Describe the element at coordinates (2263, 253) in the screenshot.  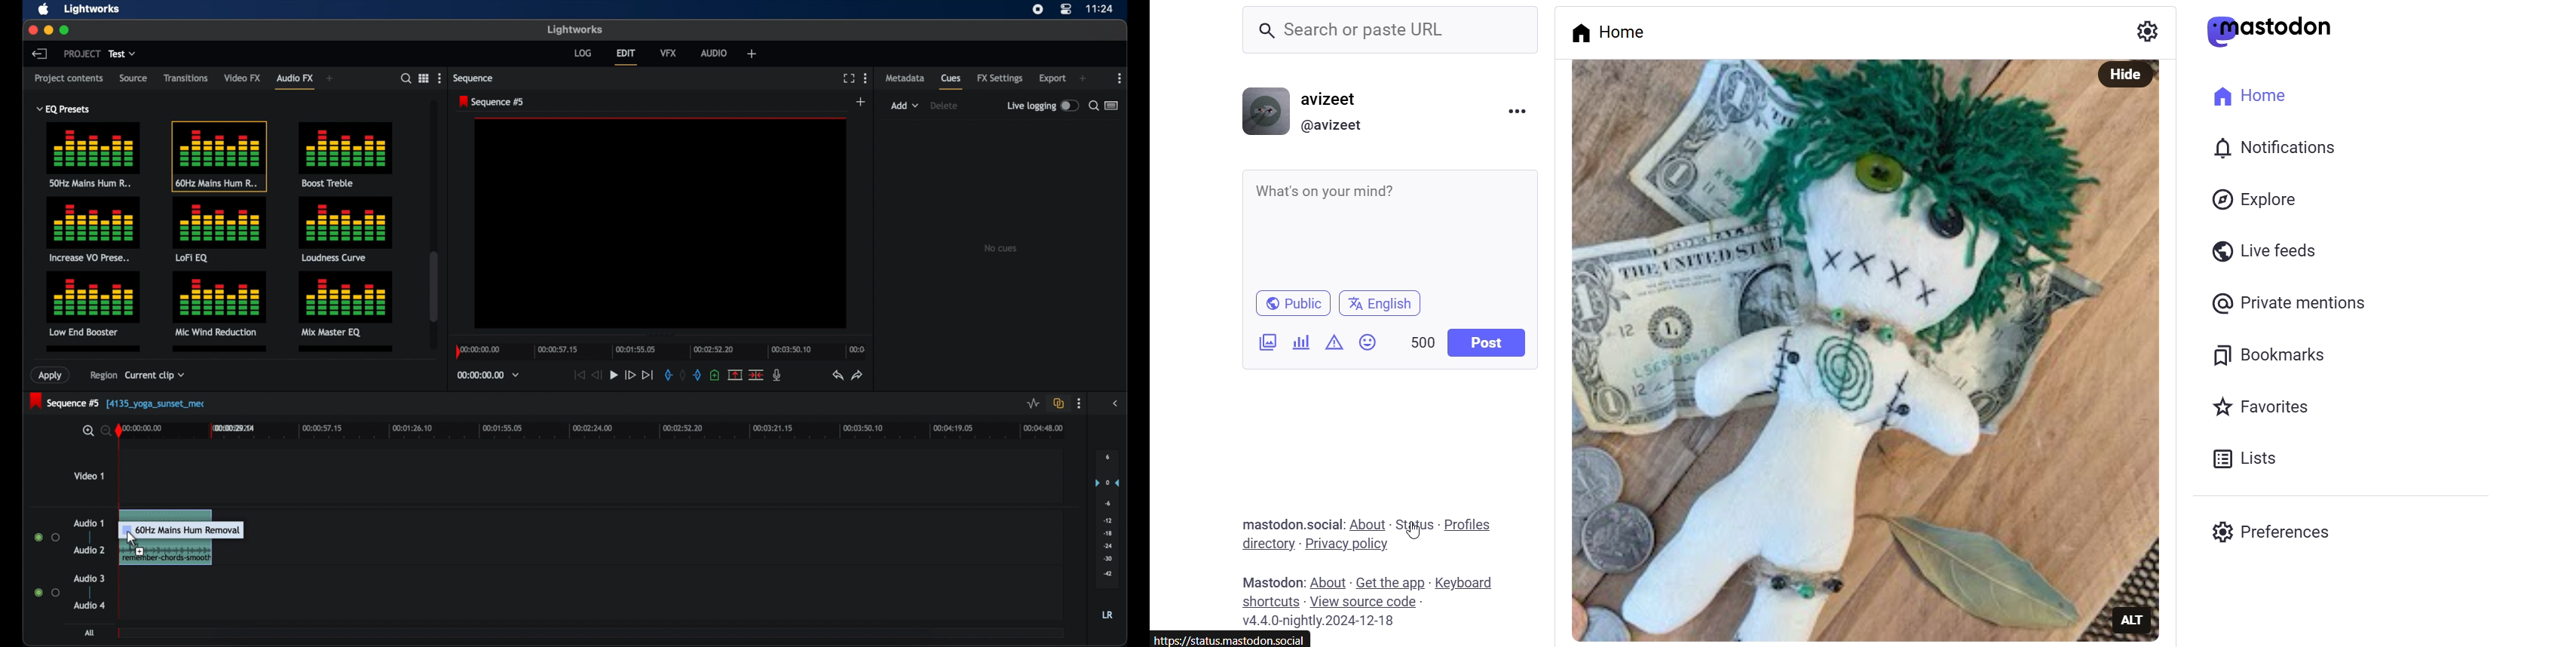
I see `Live Feeds` at that location.